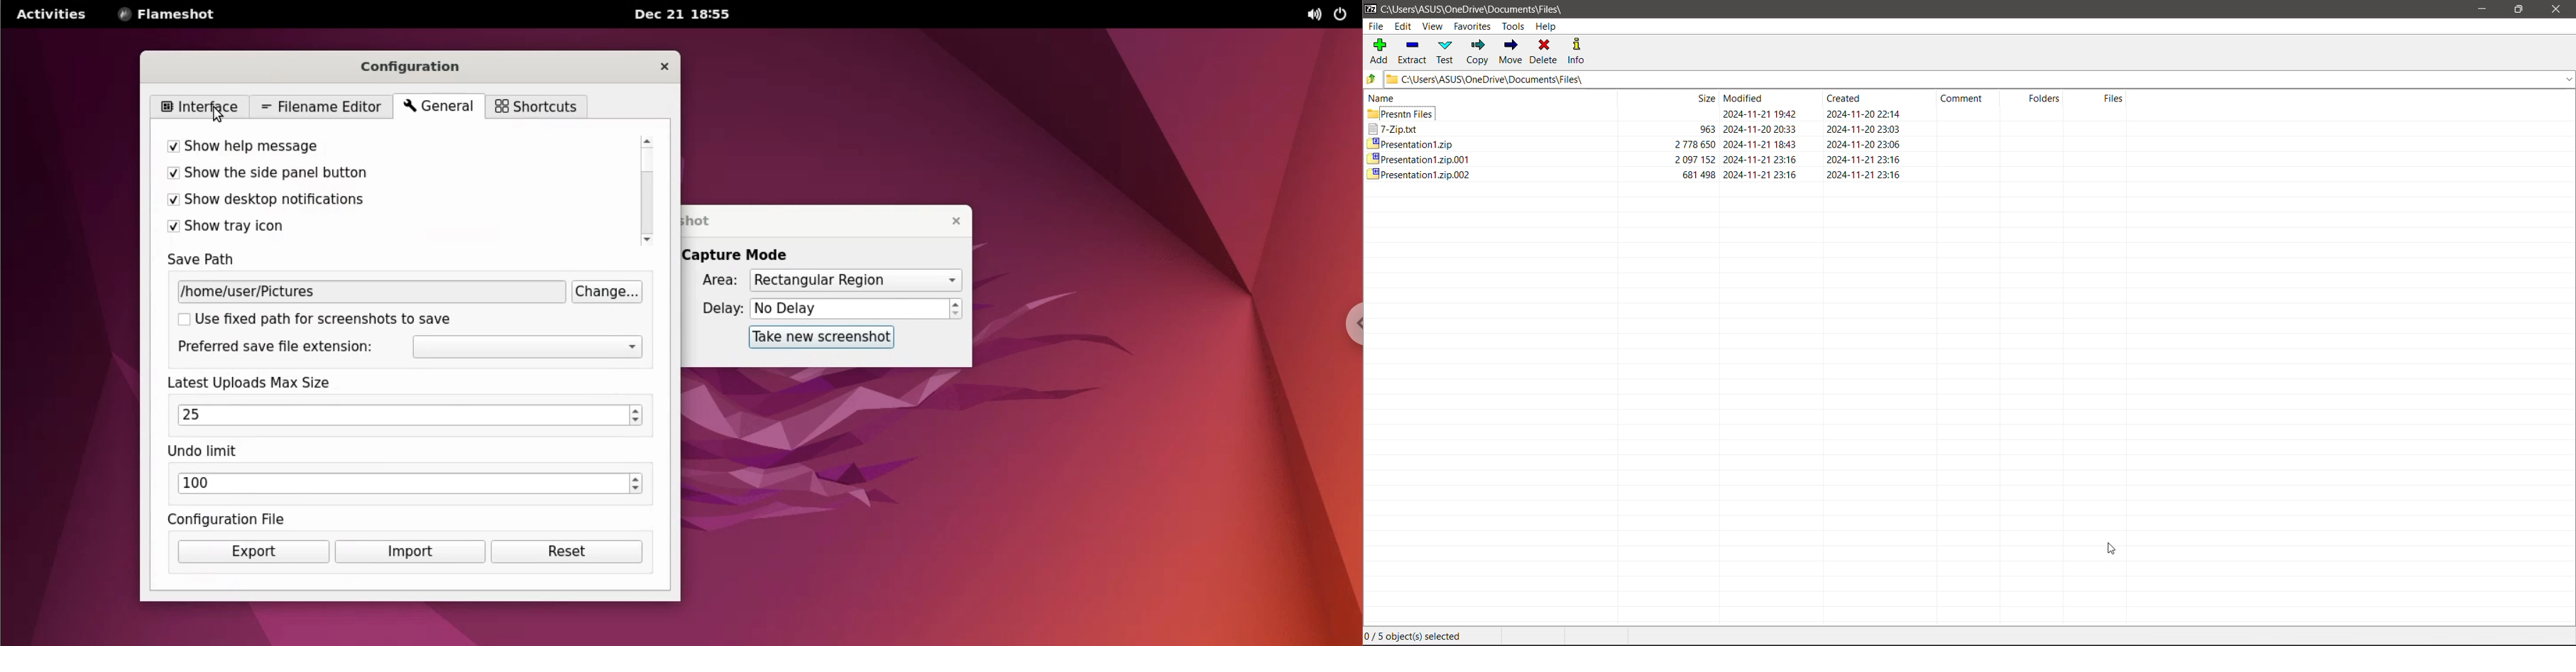  I want to click on cursor, so click(2102, 548).